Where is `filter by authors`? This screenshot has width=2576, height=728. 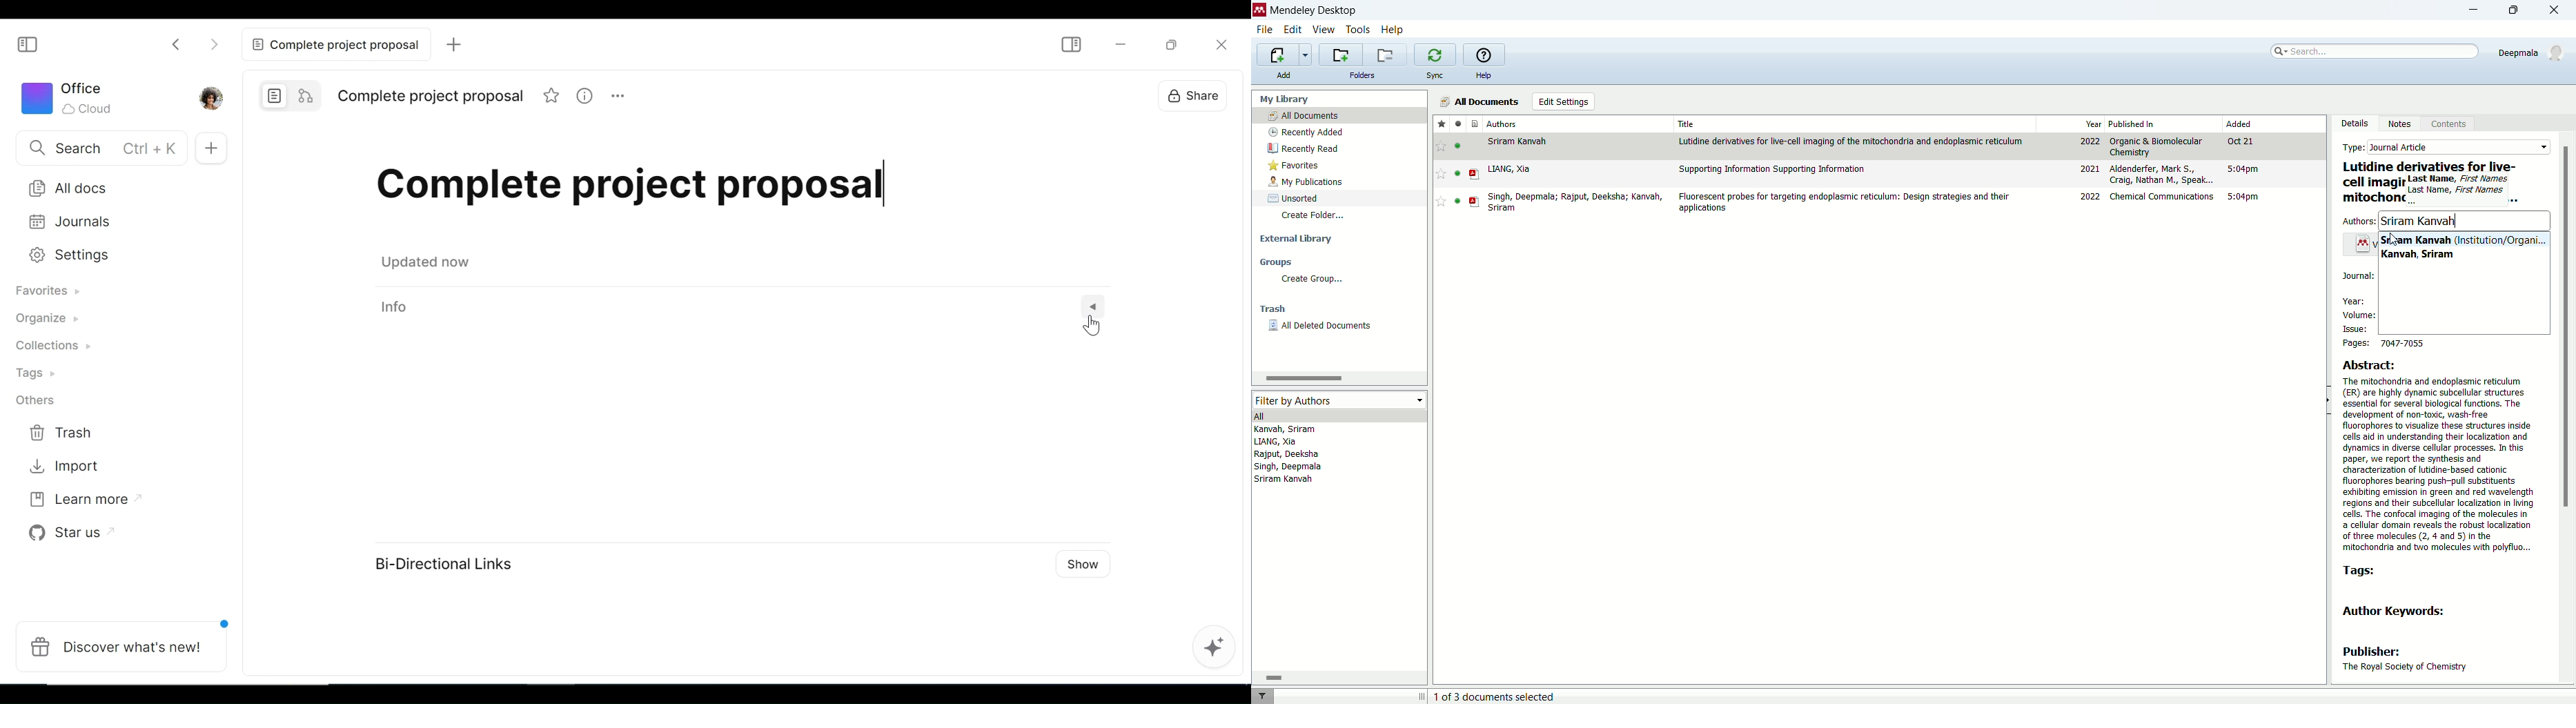
filter by authors is located at coordinates (1339, 399).